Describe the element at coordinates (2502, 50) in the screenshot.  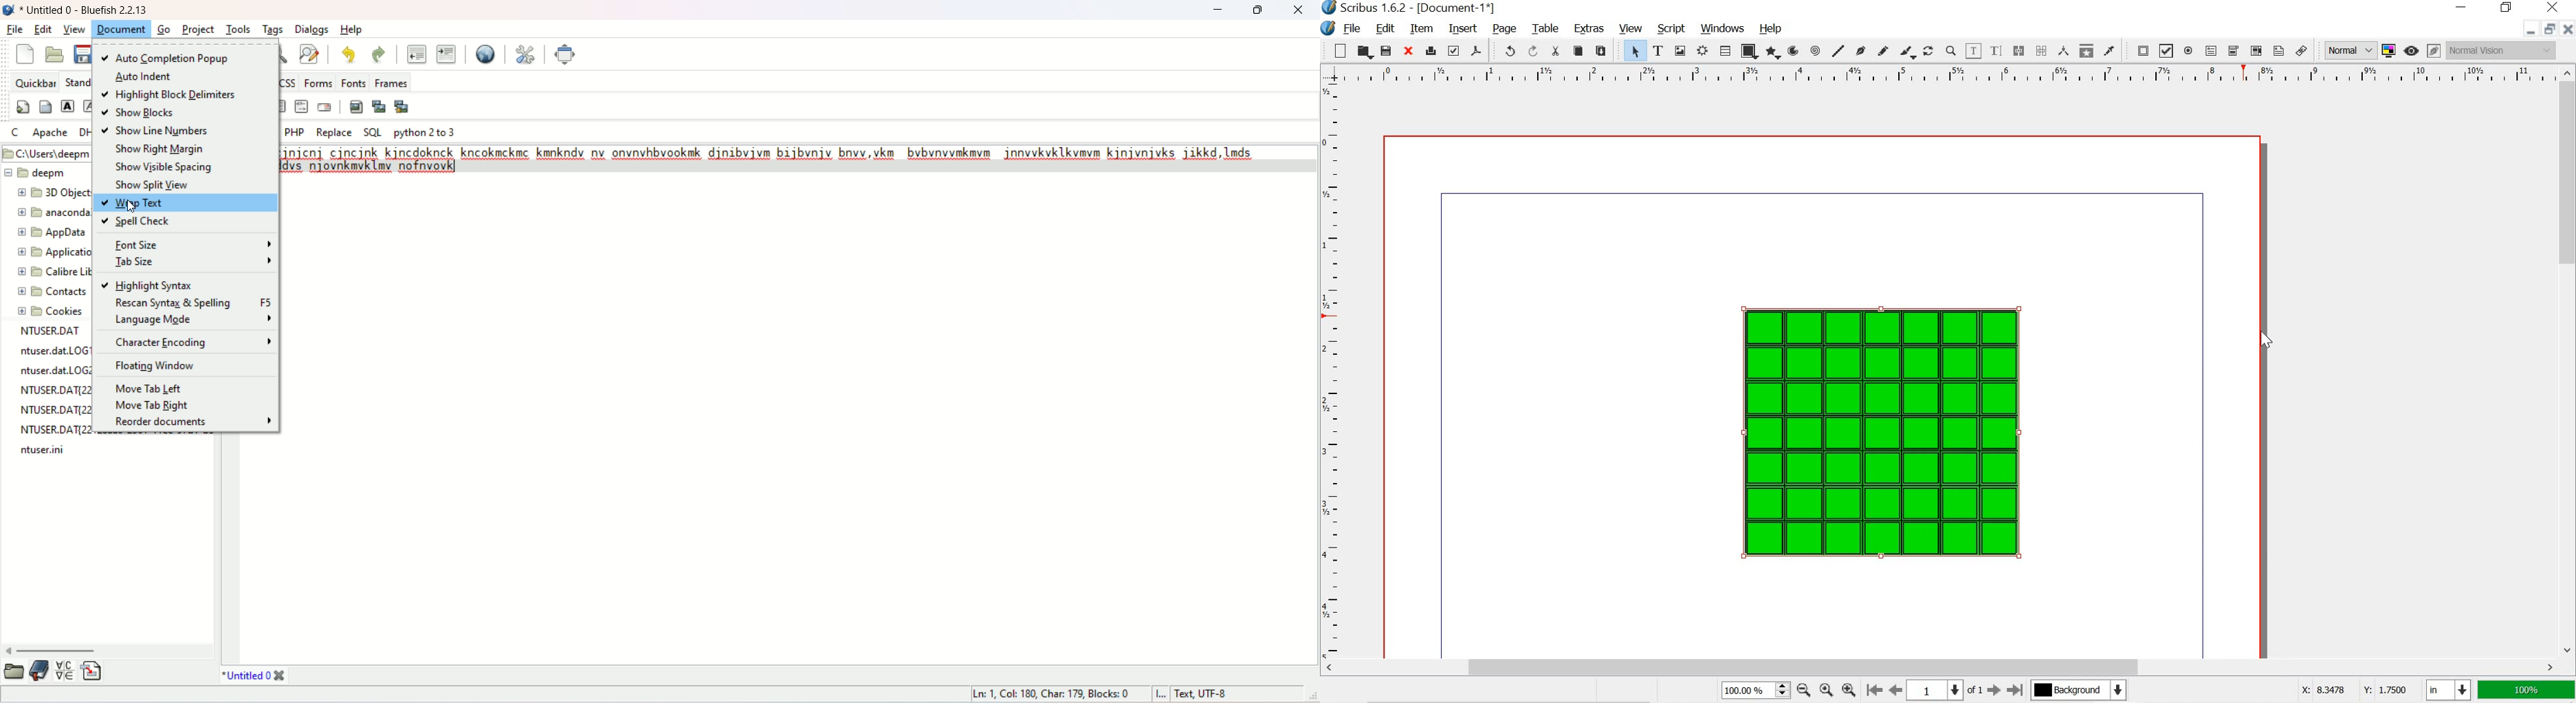
I see `normal vision` at that location.